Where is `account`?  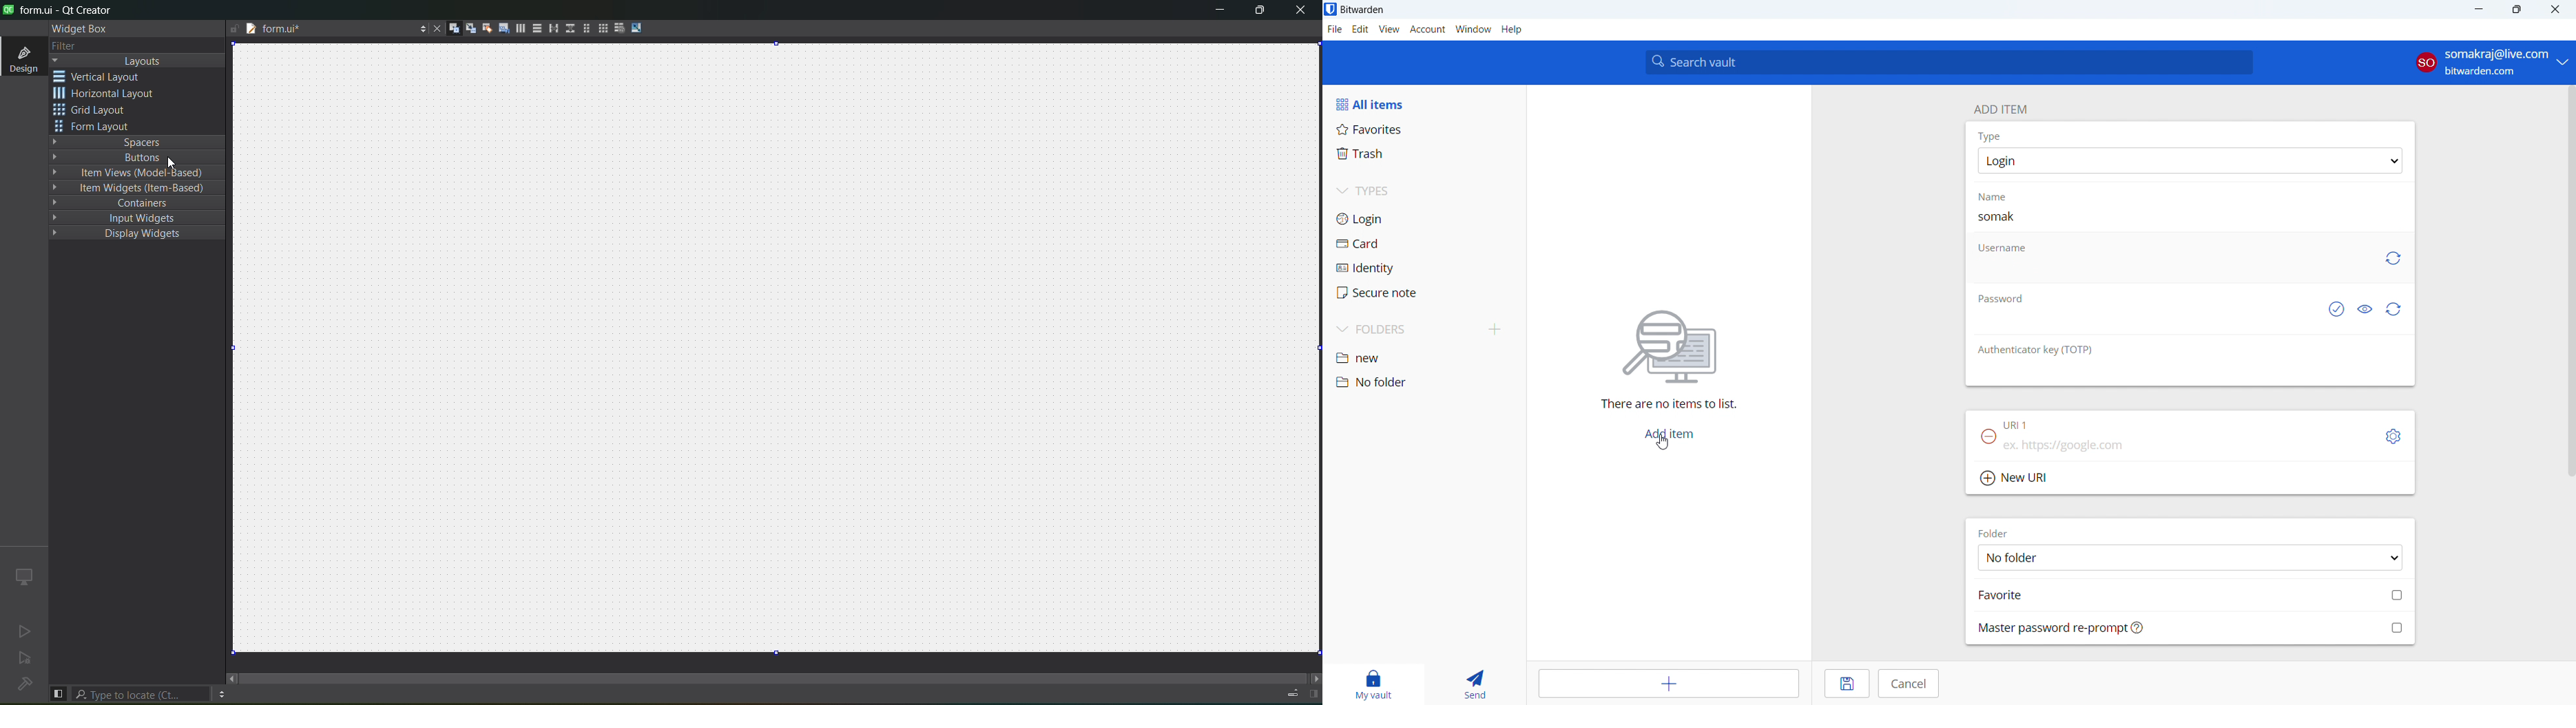
account is located at coordinates (2491, 63).